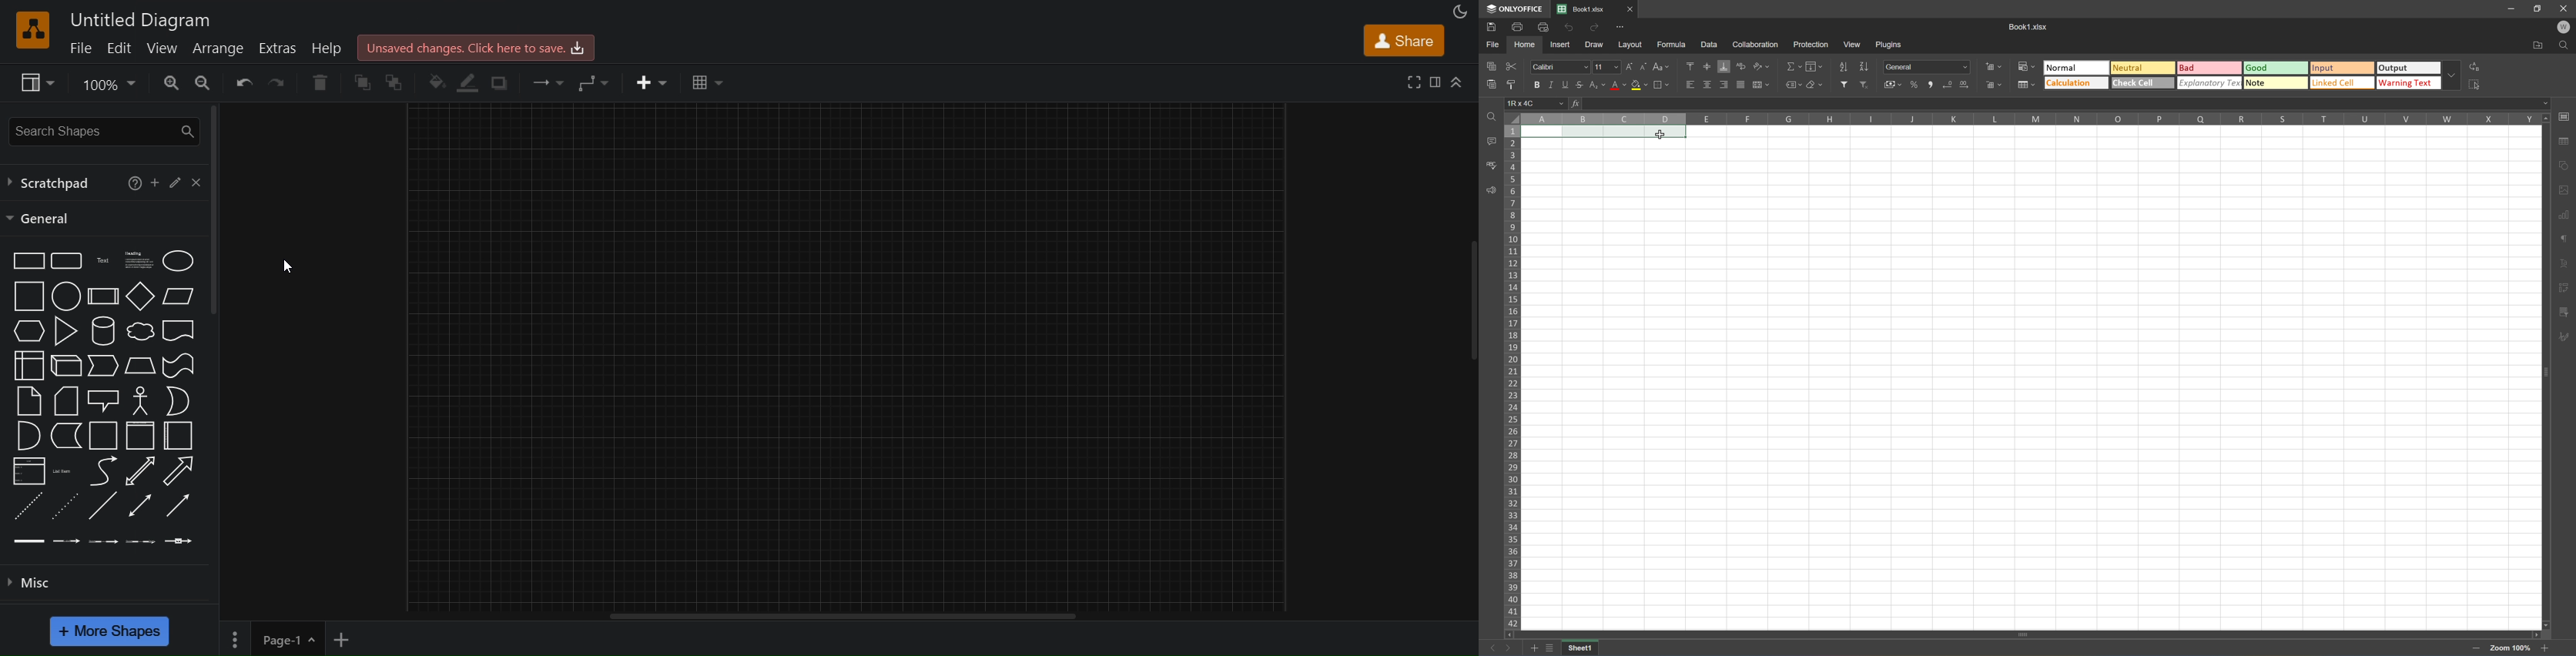  What do you see at coordinates (1844, 67) in the screenshot?
I see `Sort ascending` at bounding box center [1844, 67].